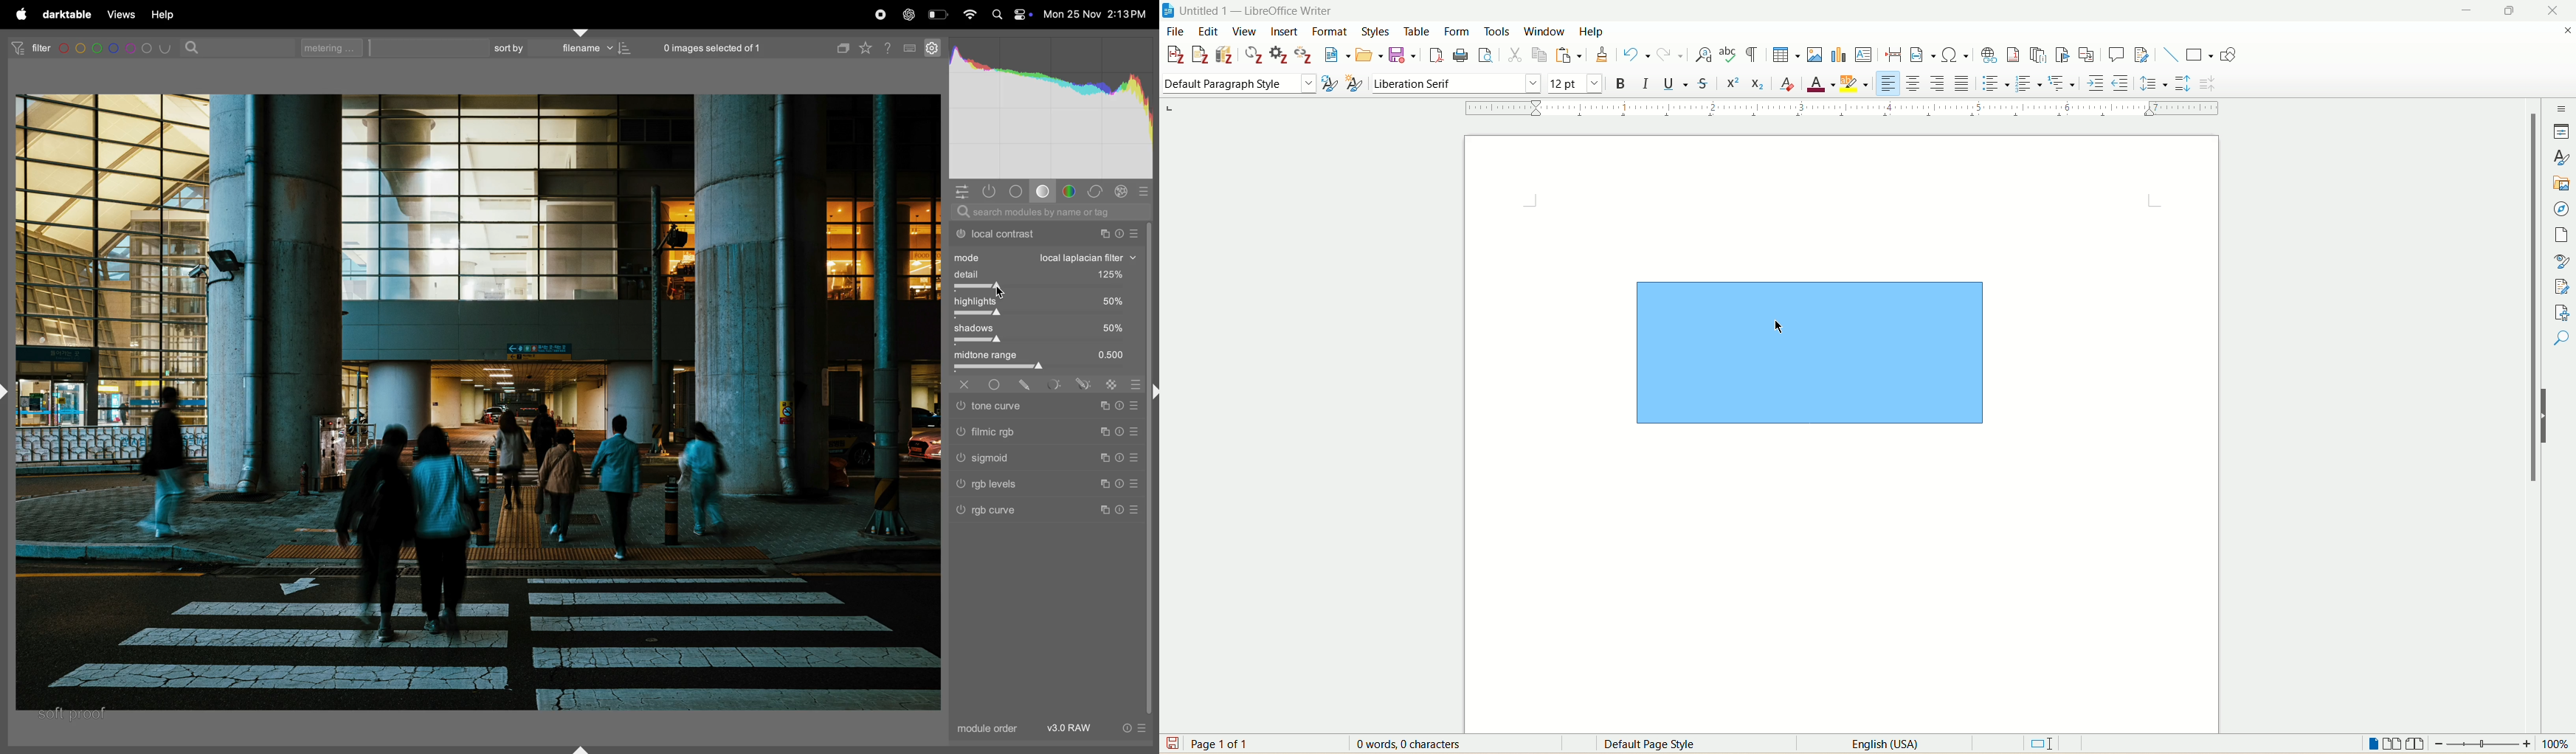  Describe the element at coordinates (592, 49) in the screenshot. I see `filename` at that location.